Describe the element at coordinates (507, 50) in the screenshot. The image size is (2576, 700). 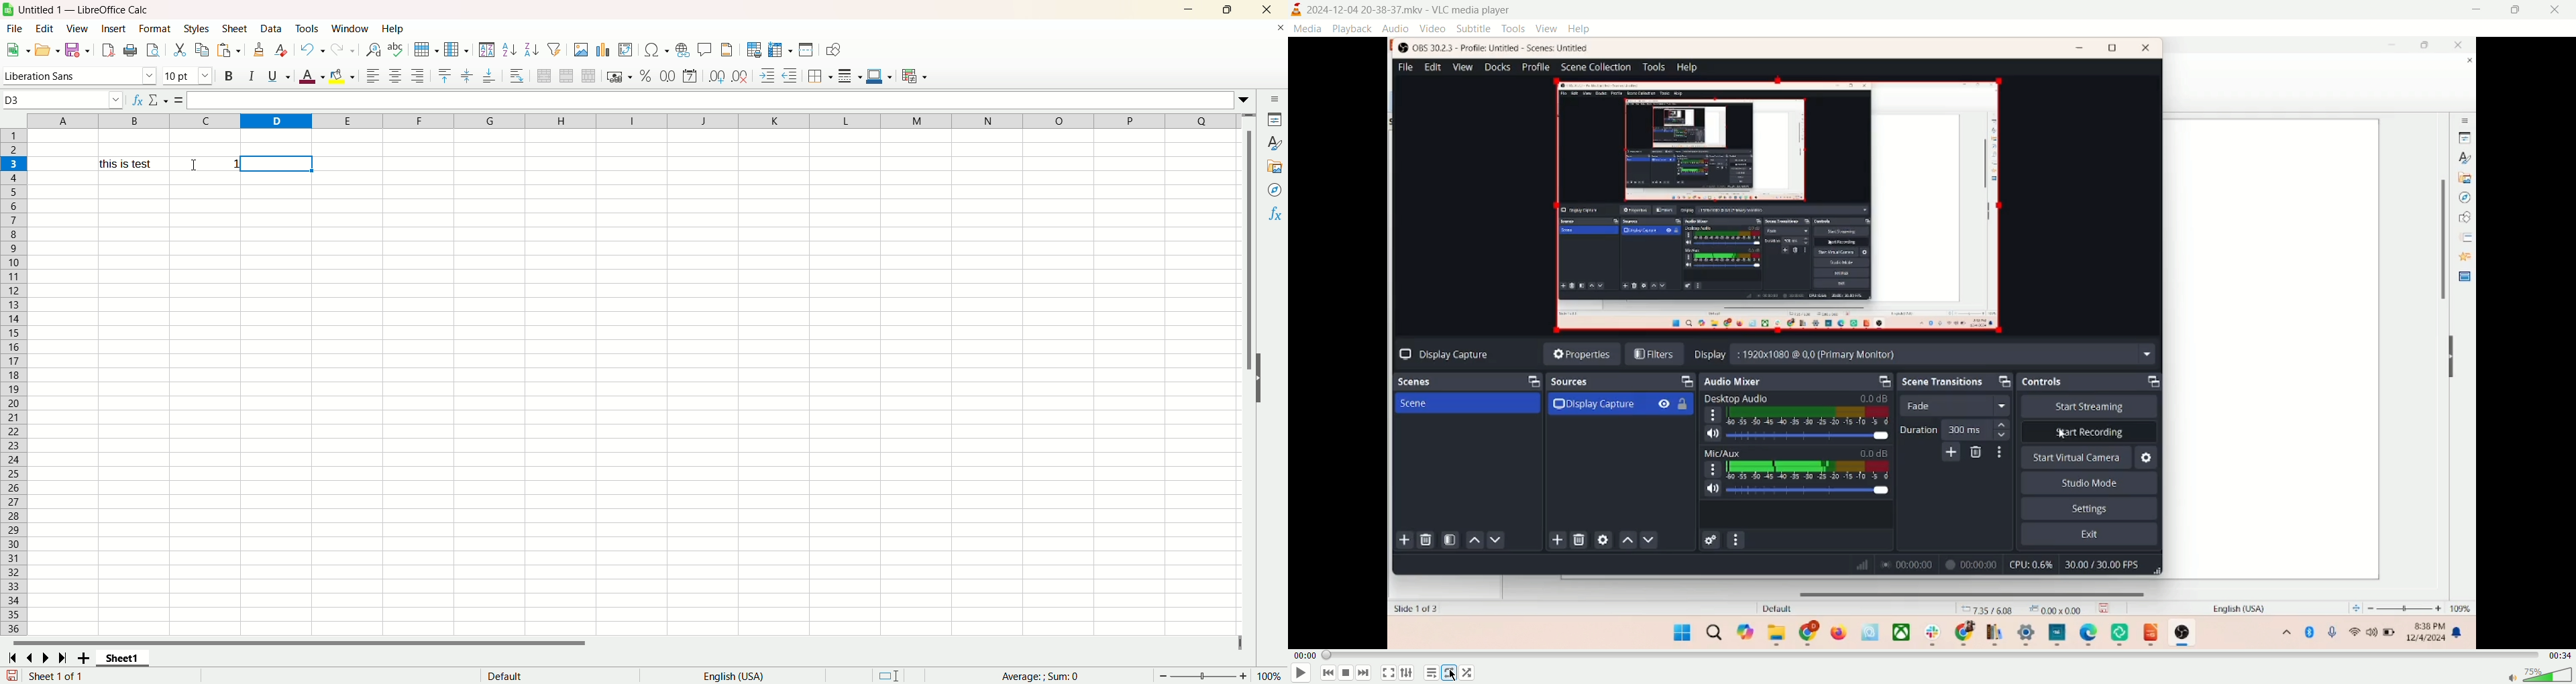
I see `sort ascending` at that location.